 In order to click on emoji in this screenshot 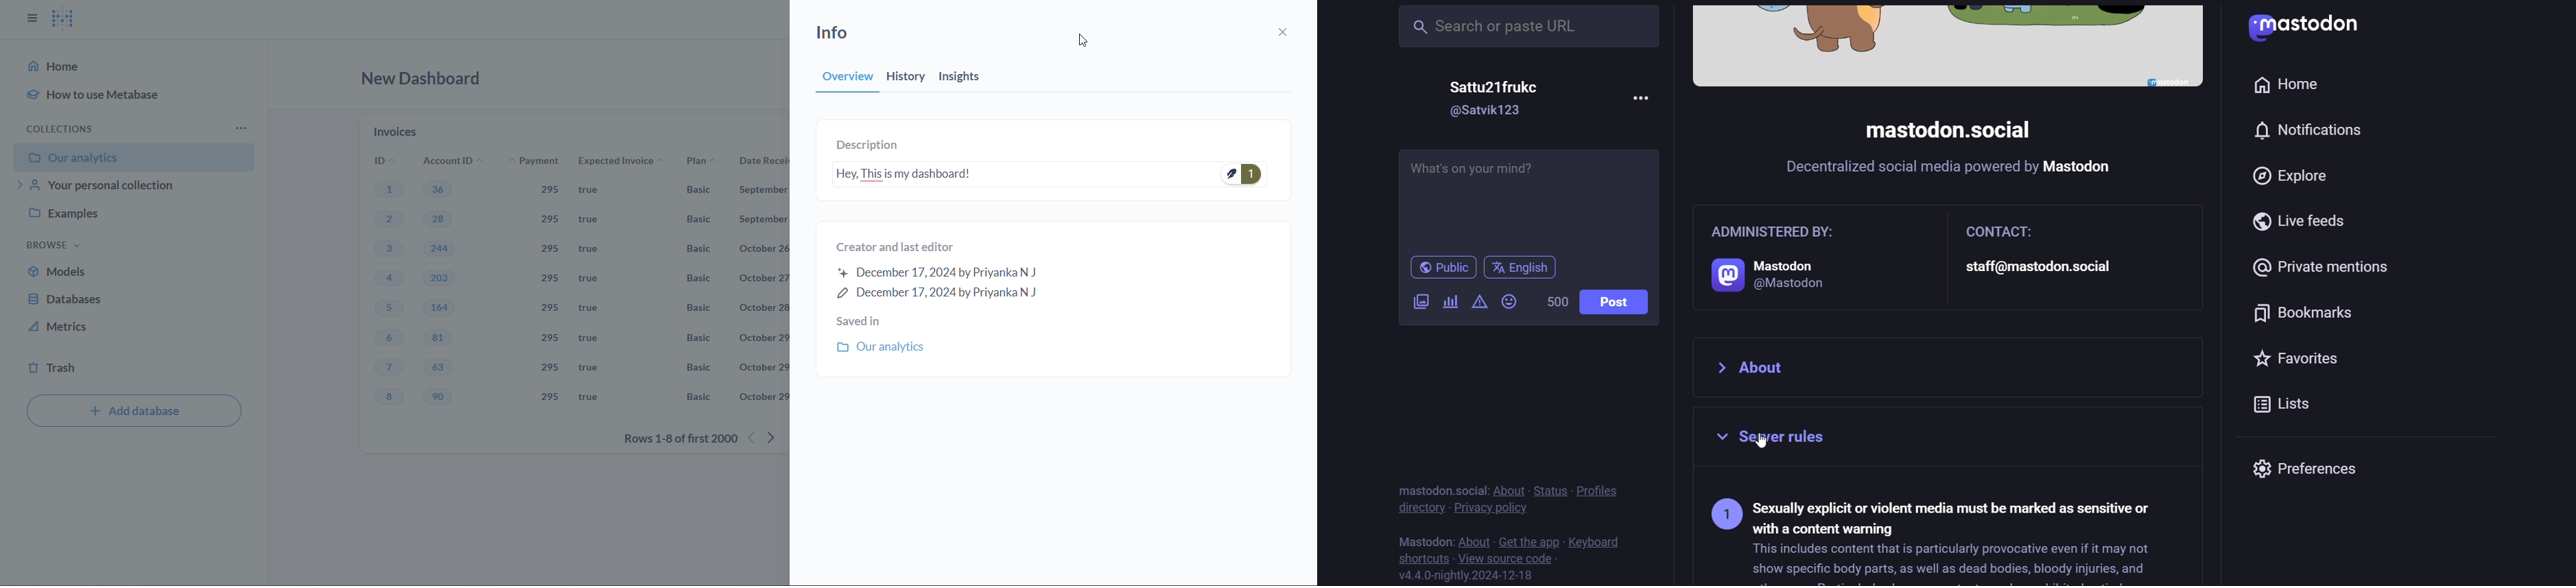, I will do `click(1512, 301)`.